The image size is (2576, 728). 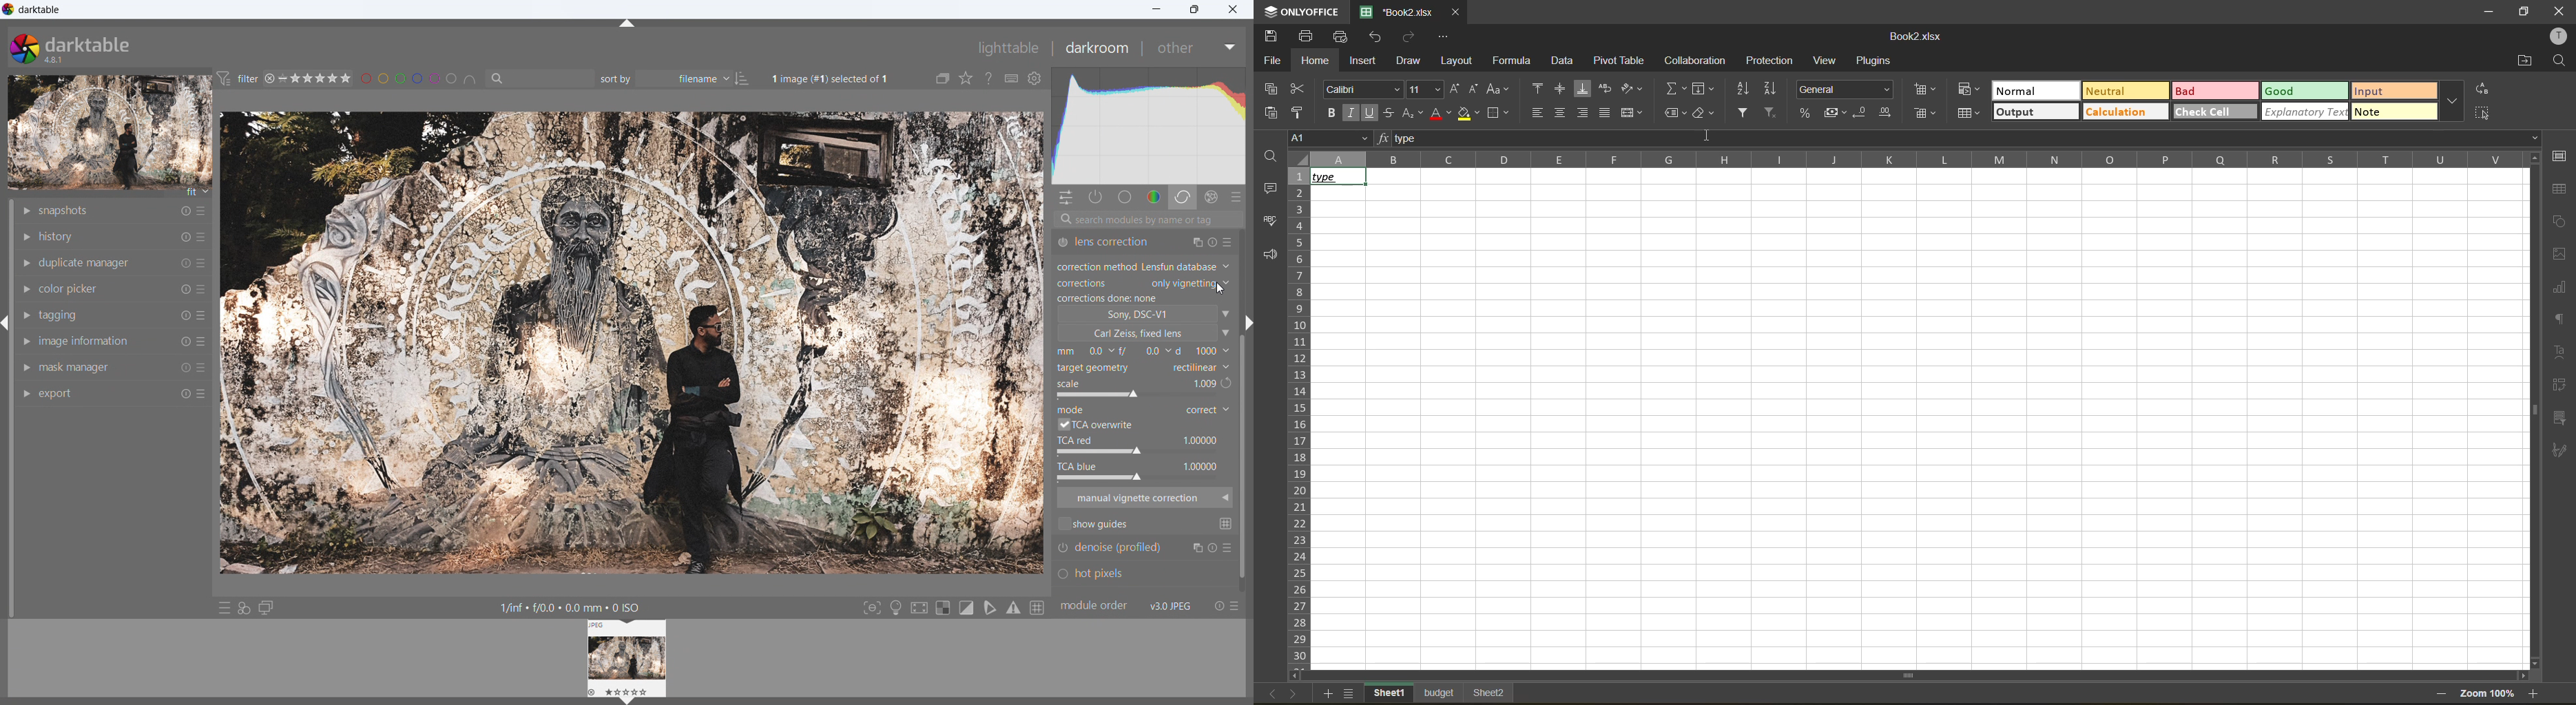 What do you see at coordinates (54, 61) in the screenshot?
I see `version` at bounding box center [54, 61].